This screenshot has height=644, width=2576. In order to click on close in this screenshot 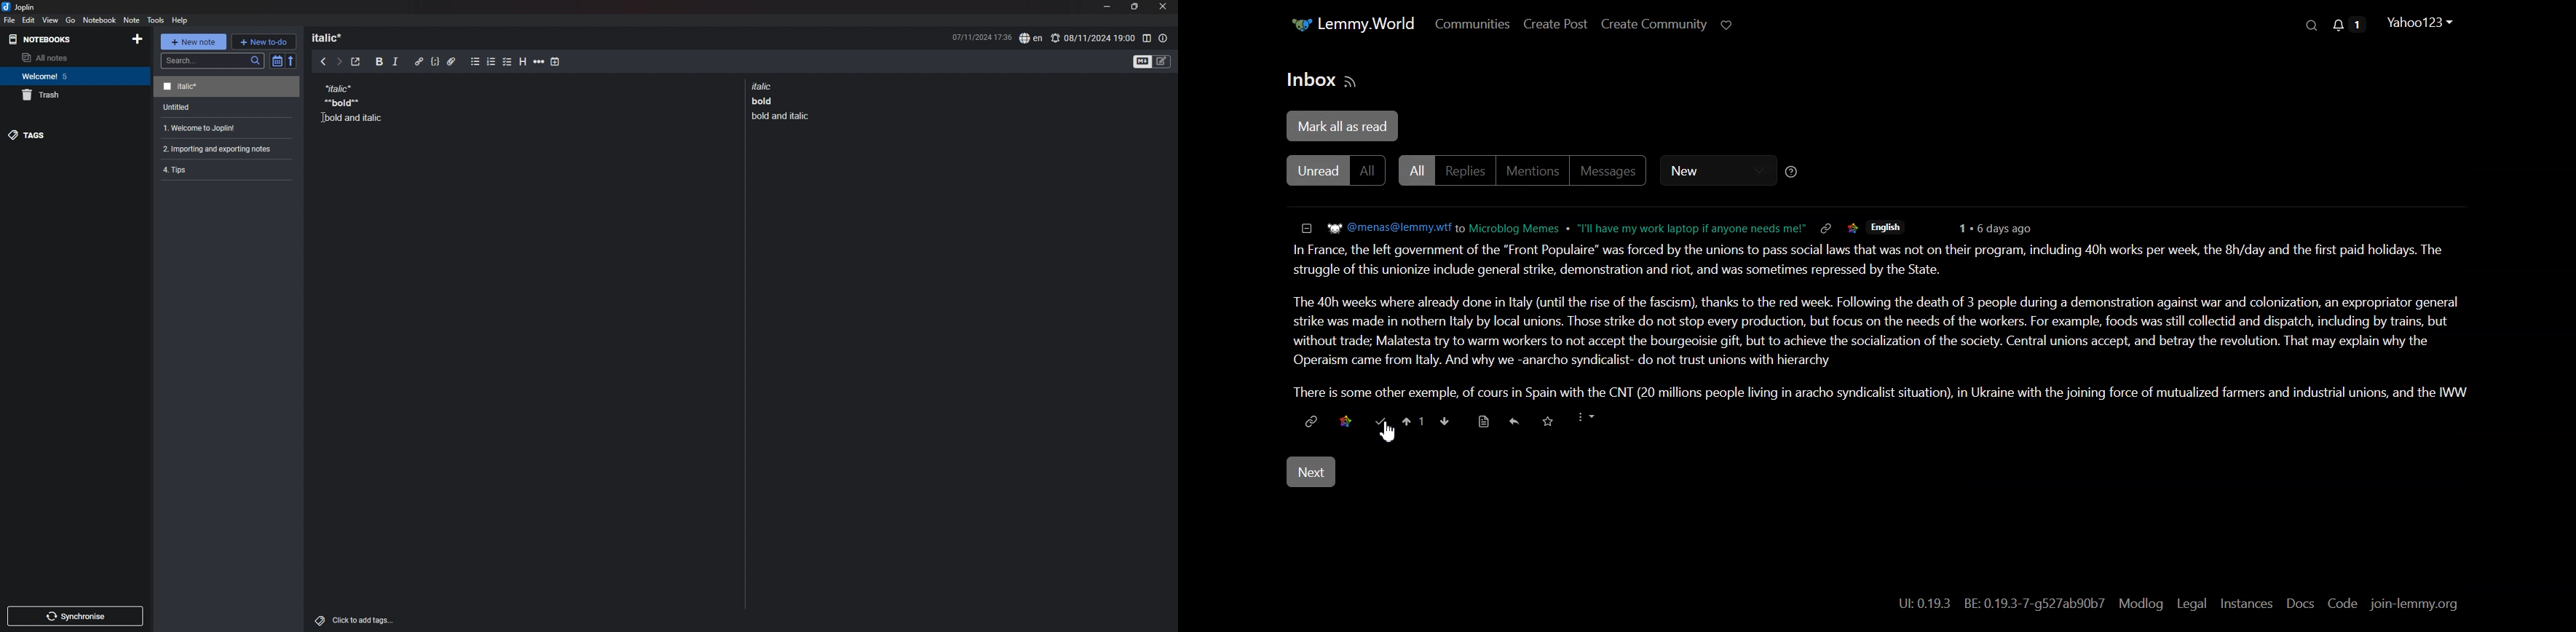, I will do `click(1164, 6)`.